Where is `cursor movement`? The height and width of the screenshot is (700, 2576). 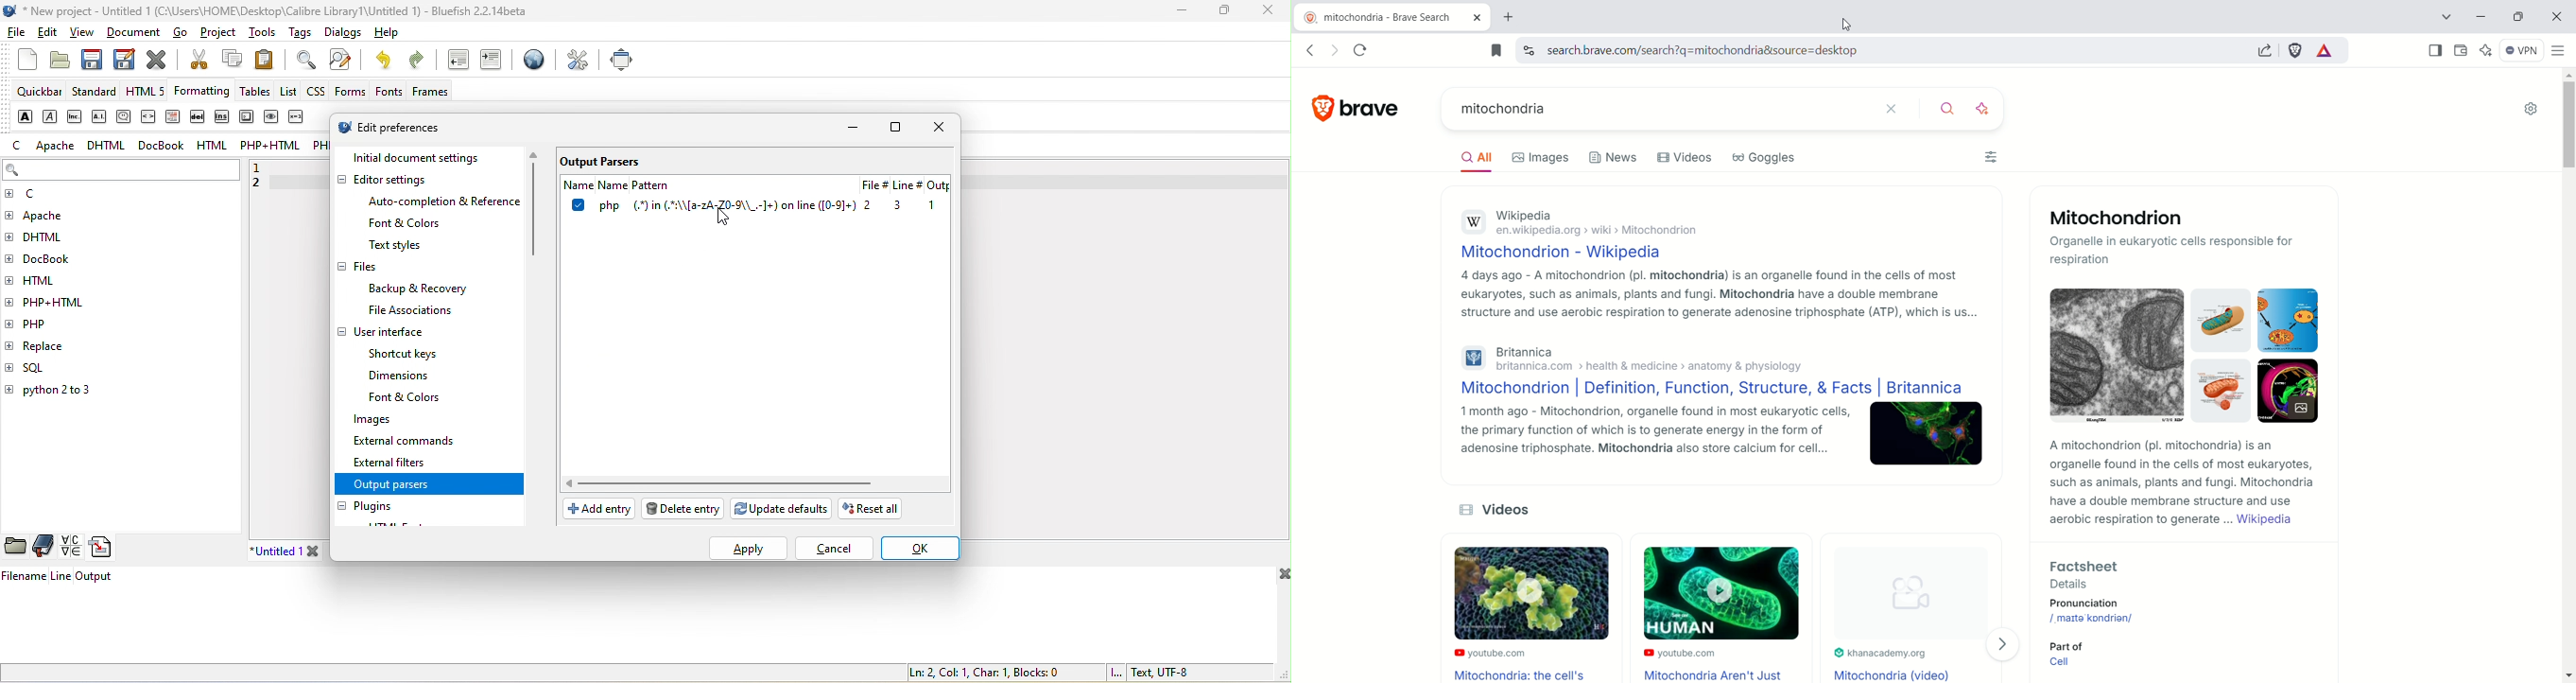 cursor movement is located at coordinates (730, 219).